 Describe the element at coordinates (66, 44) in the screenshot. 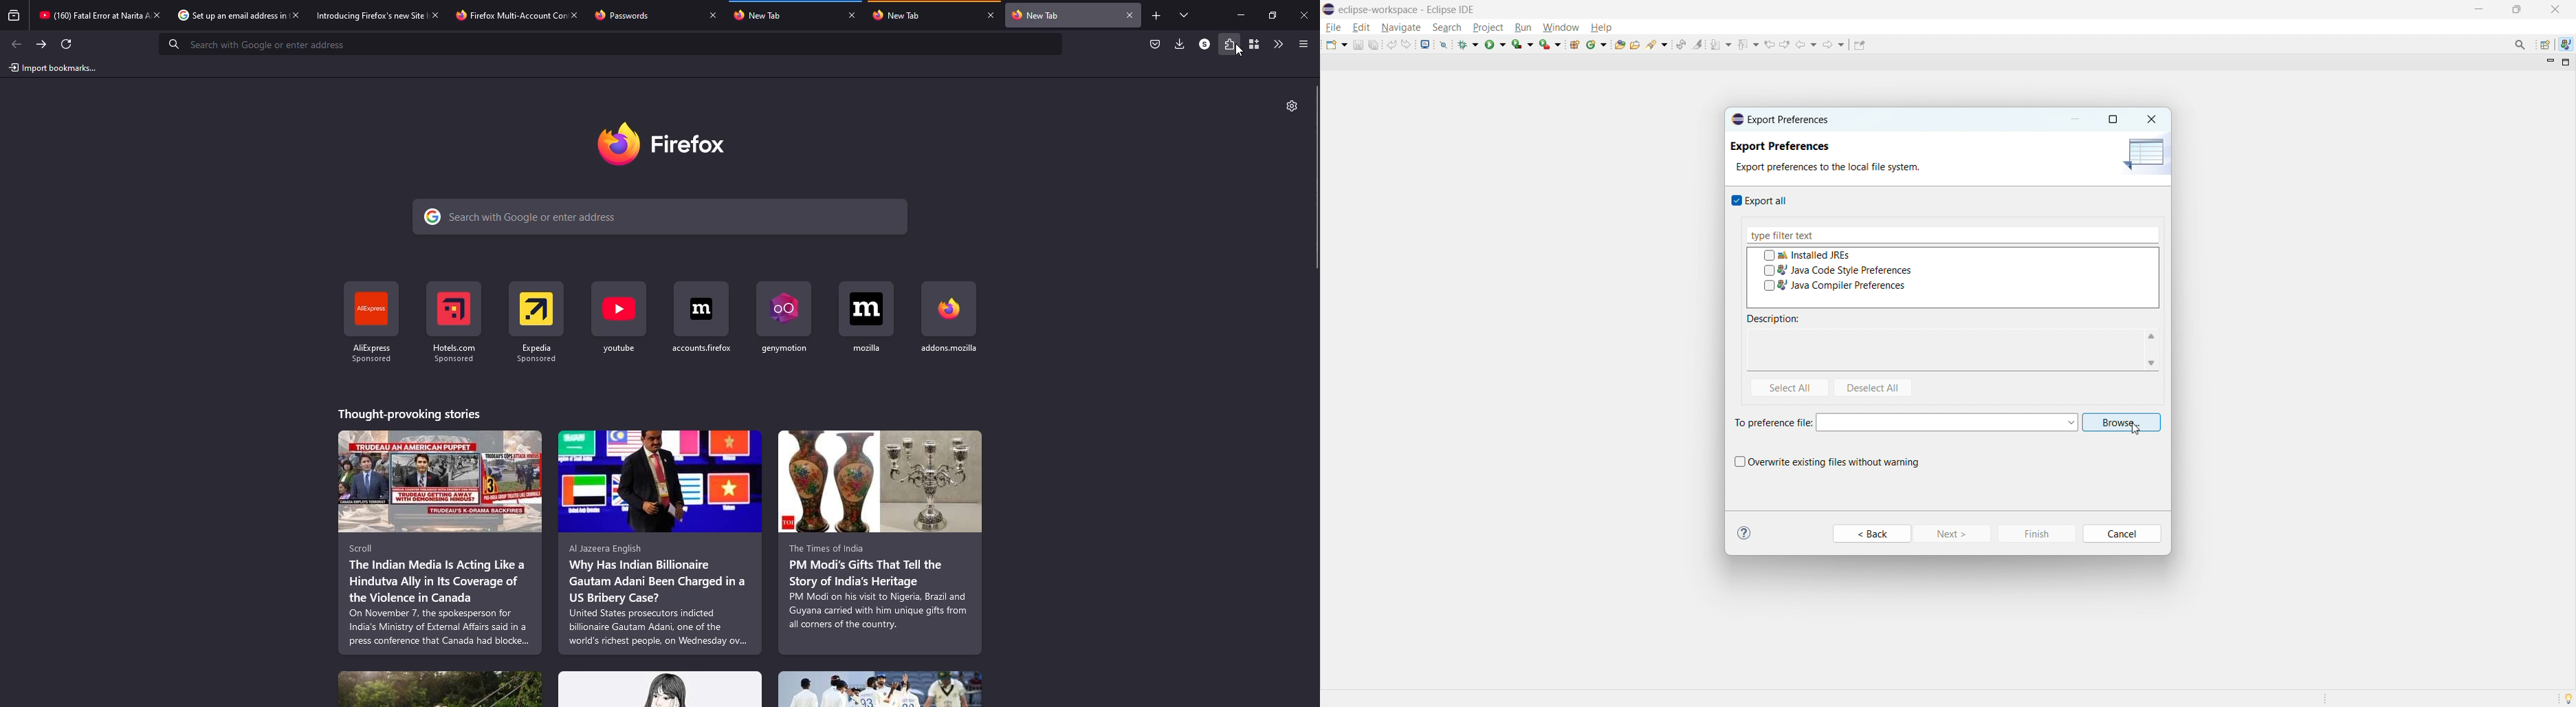

I see `refresh` at that location.